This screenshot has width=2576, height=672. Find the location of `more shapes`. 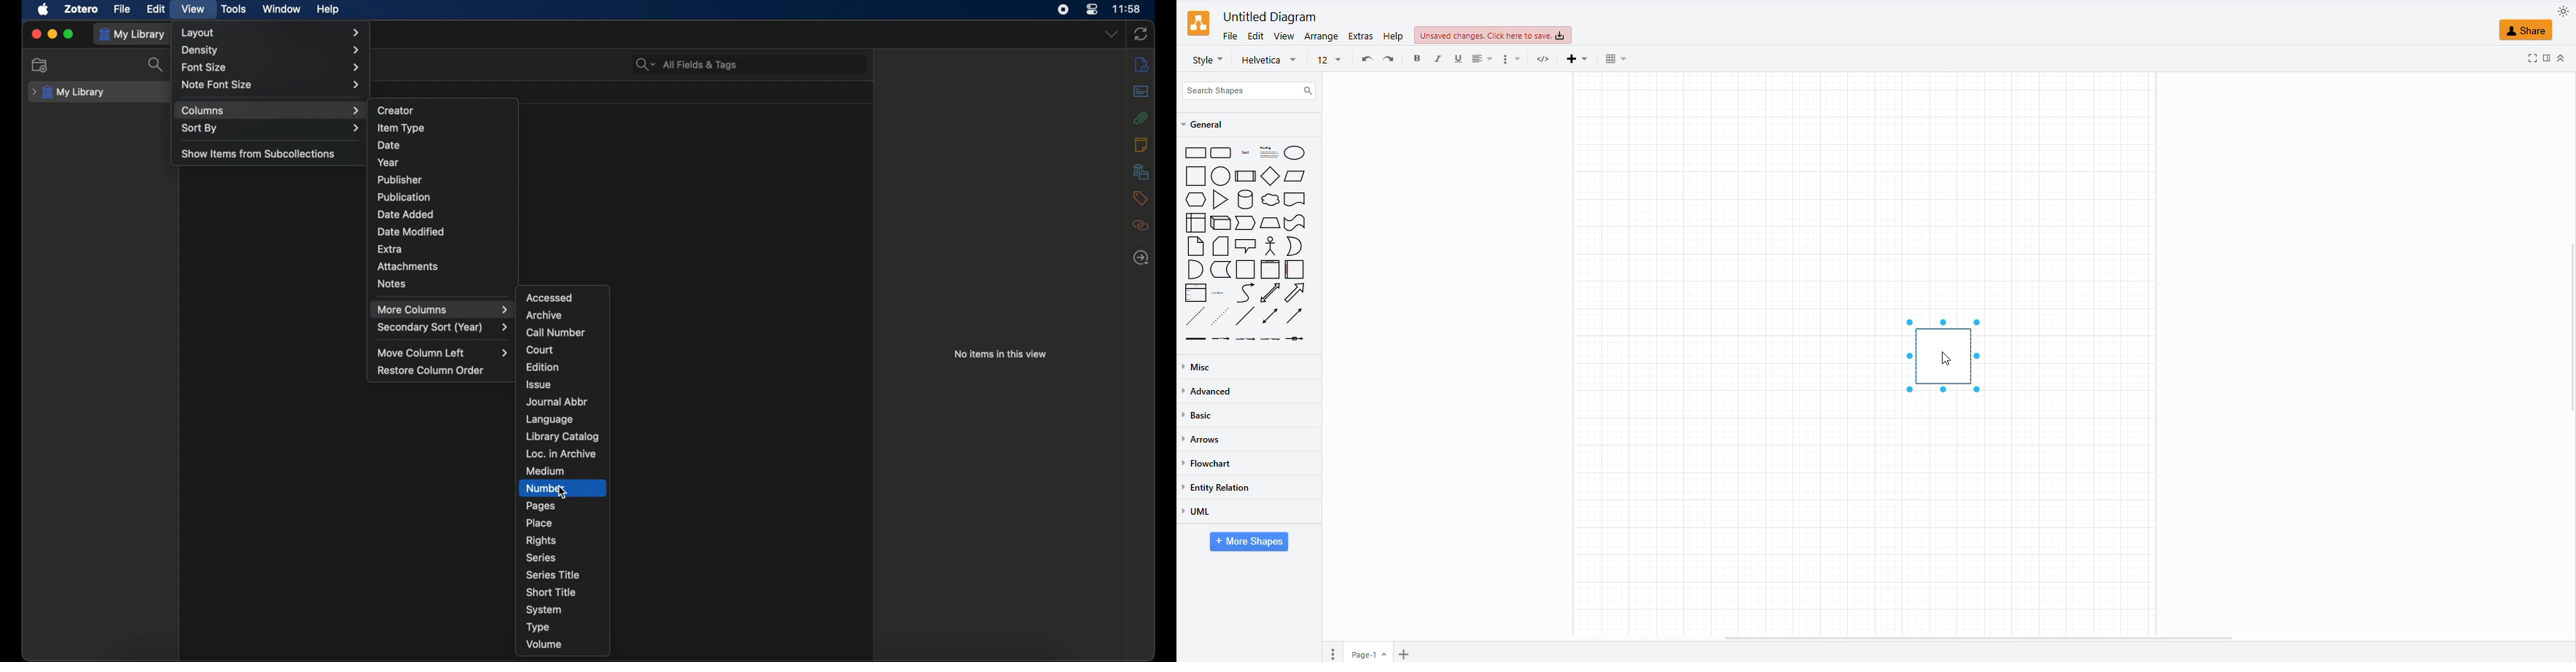

more shapes is located at coordinates (1246, 542).